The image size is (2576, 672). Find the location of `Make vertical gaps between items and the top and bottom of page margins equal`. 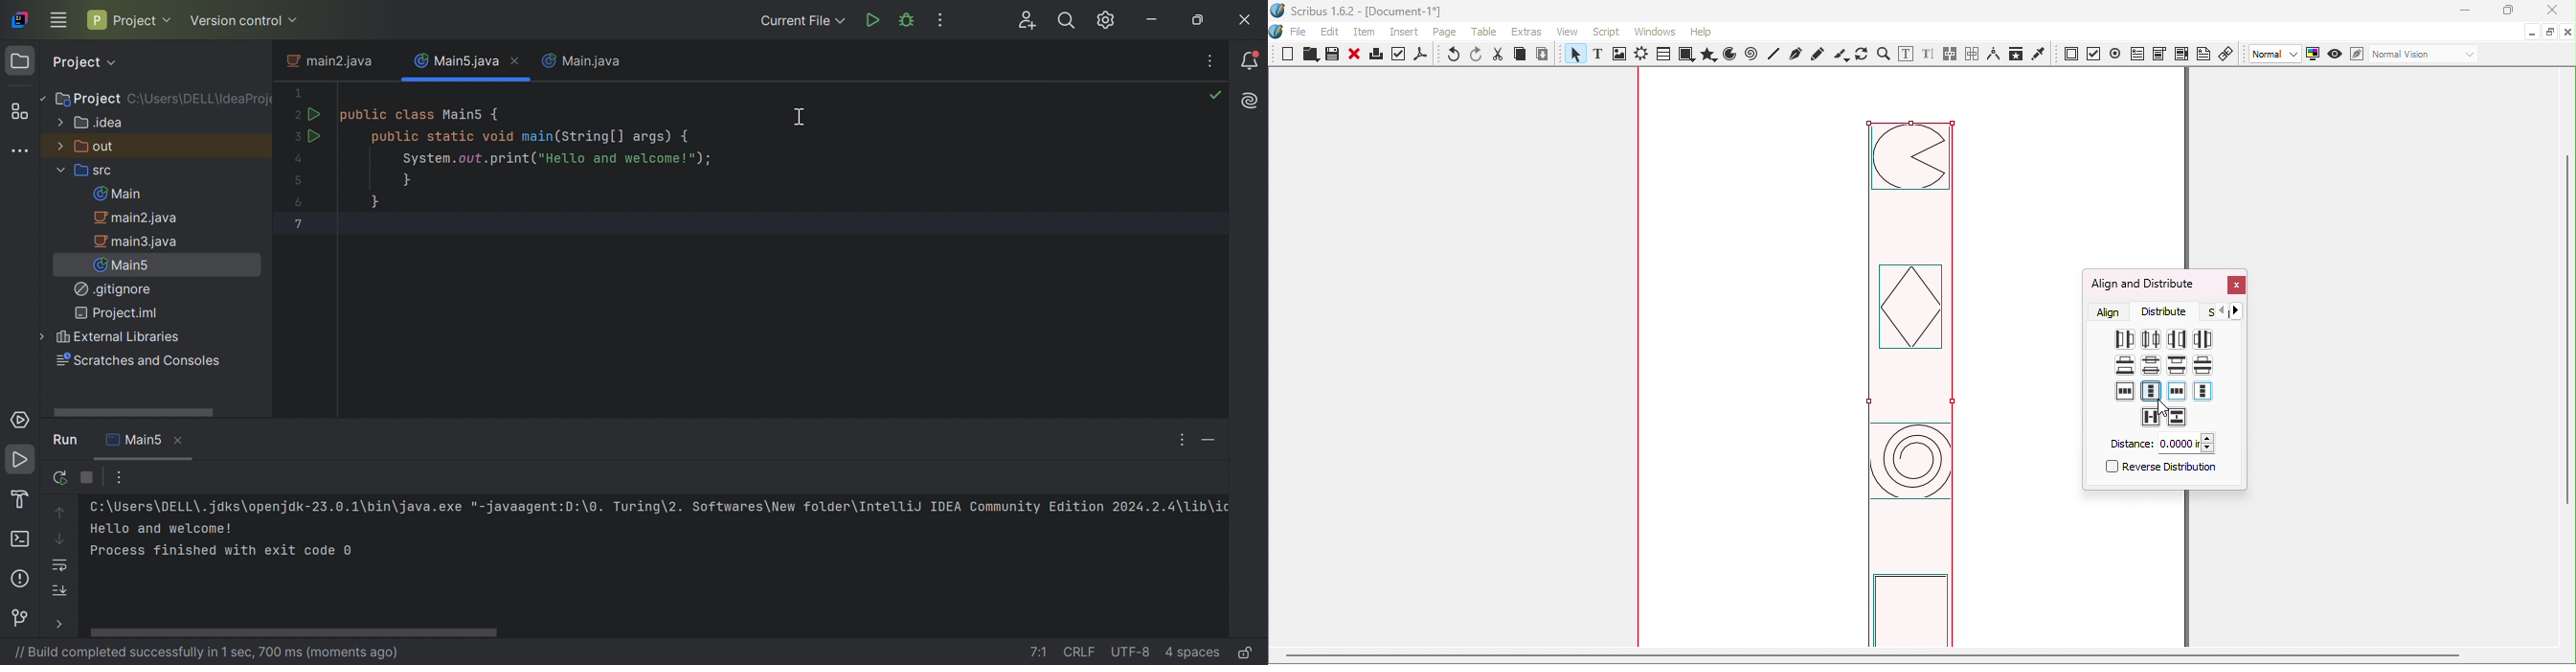

Make vertical gaps between items and the top and bottom of page margins equal is located at coordinates (2203, 392).